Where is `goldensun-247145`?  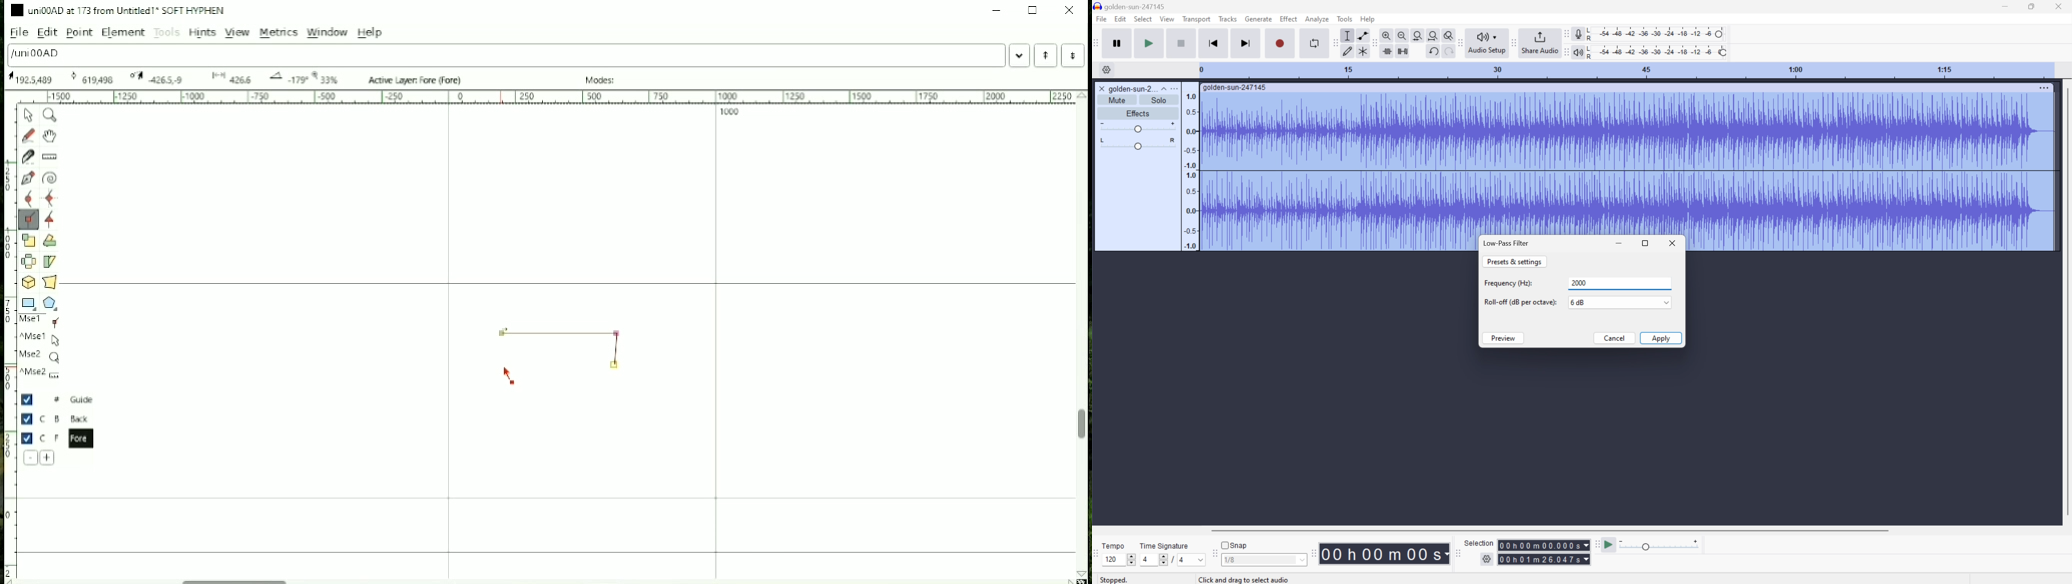
goldensun-247145 is located at coordinates (1130, 6).